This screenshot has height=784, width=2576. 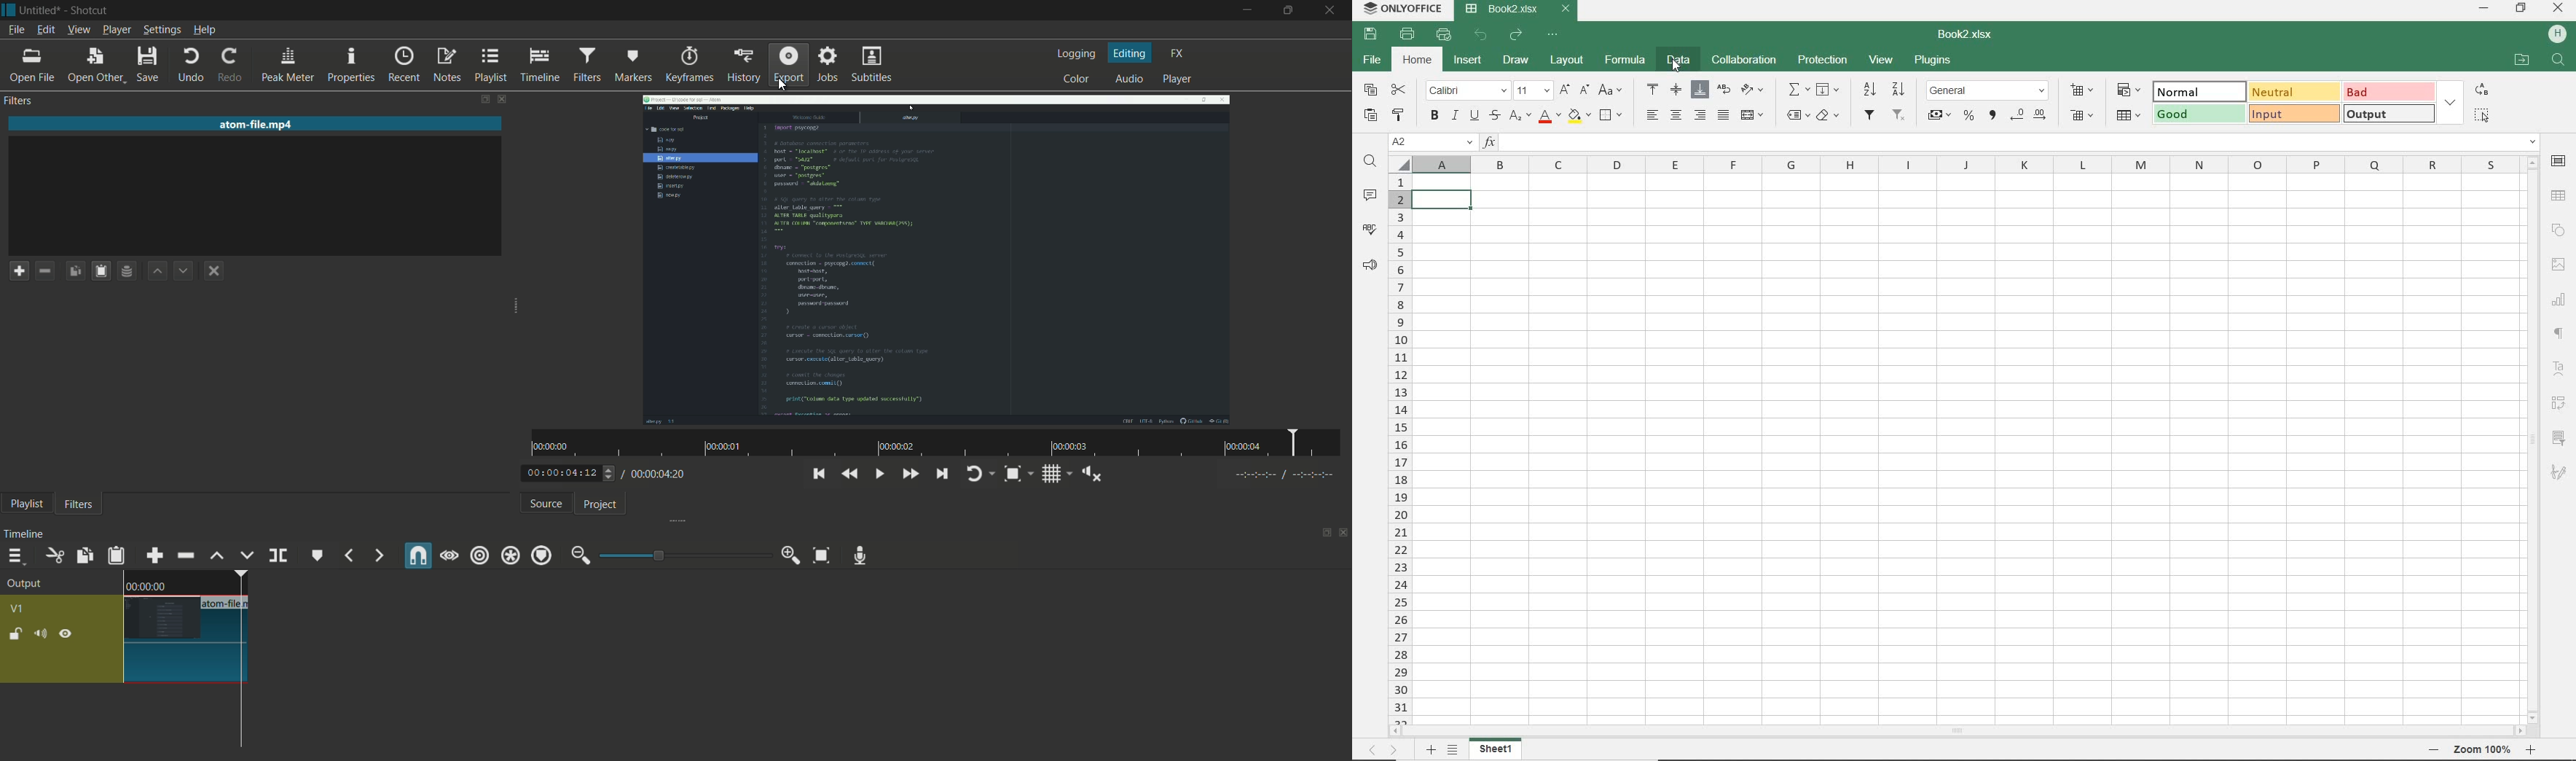 What do you see at coordinates (1821, 61) in the screenshot?
I see `PROTECTION` at bounding box center [1821, 61].